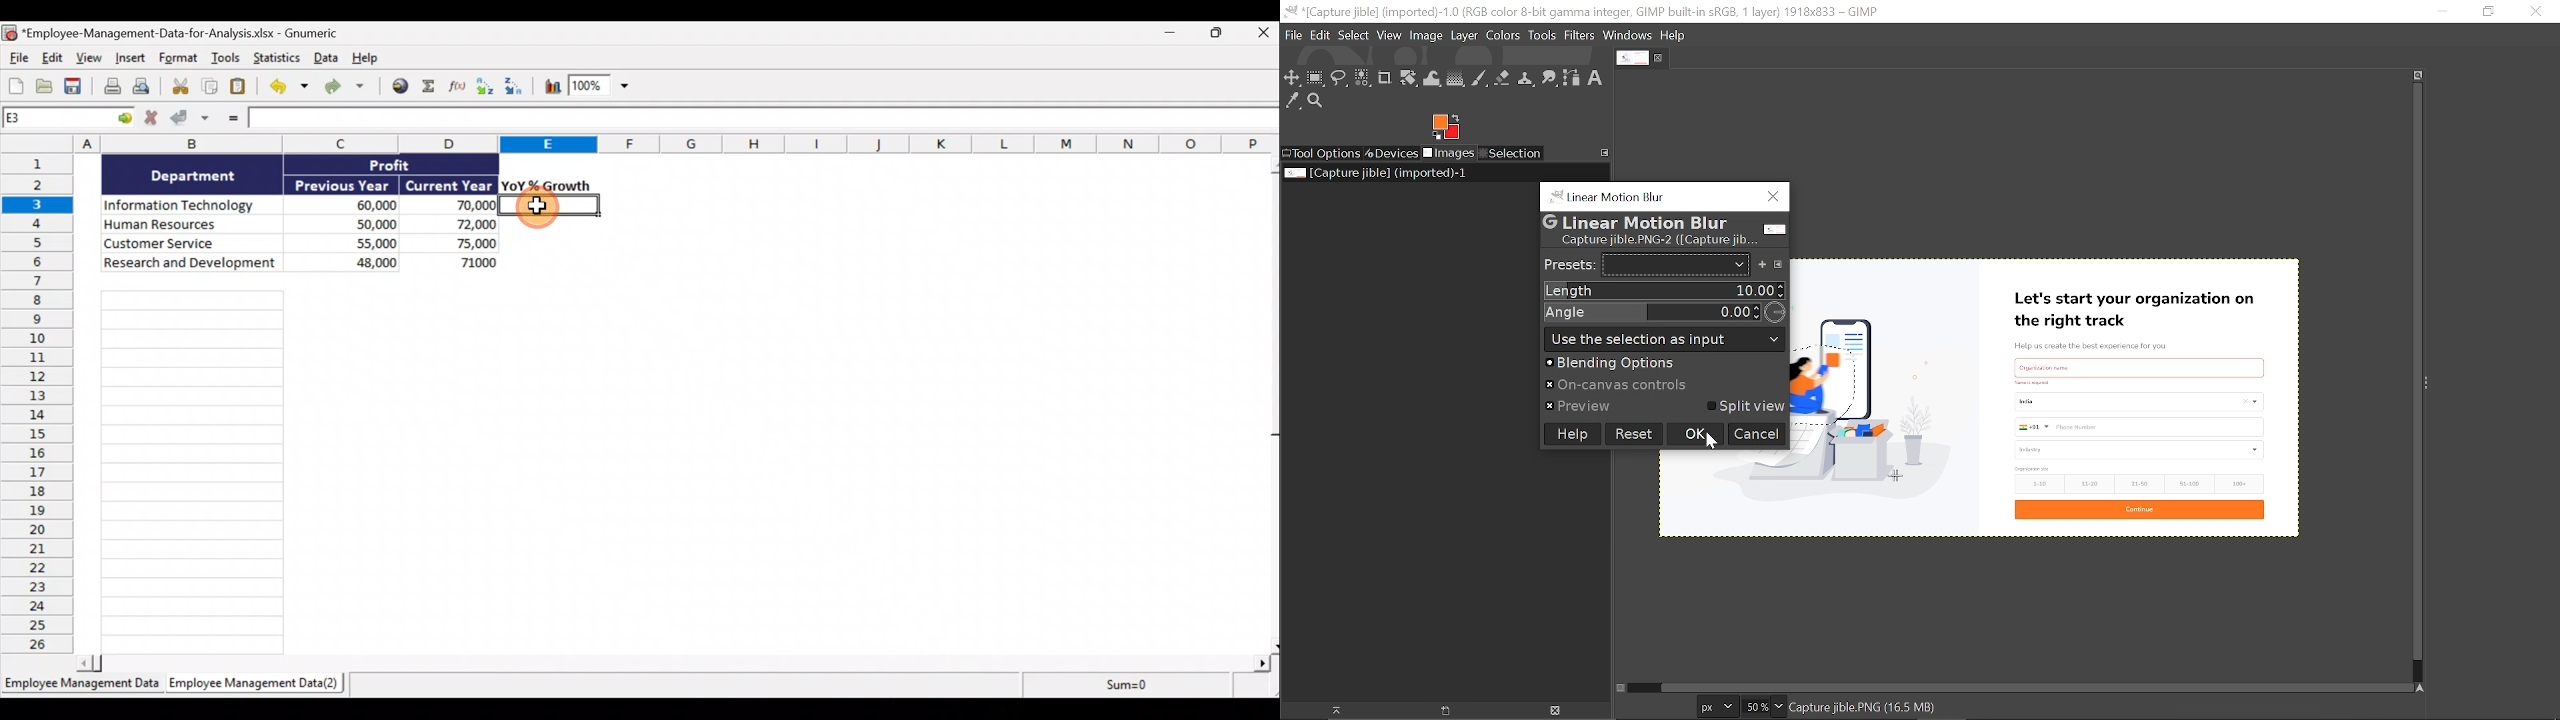 This screenshot has width=2576, height=728. I want to click on Current image unit, so click(1715, 707).